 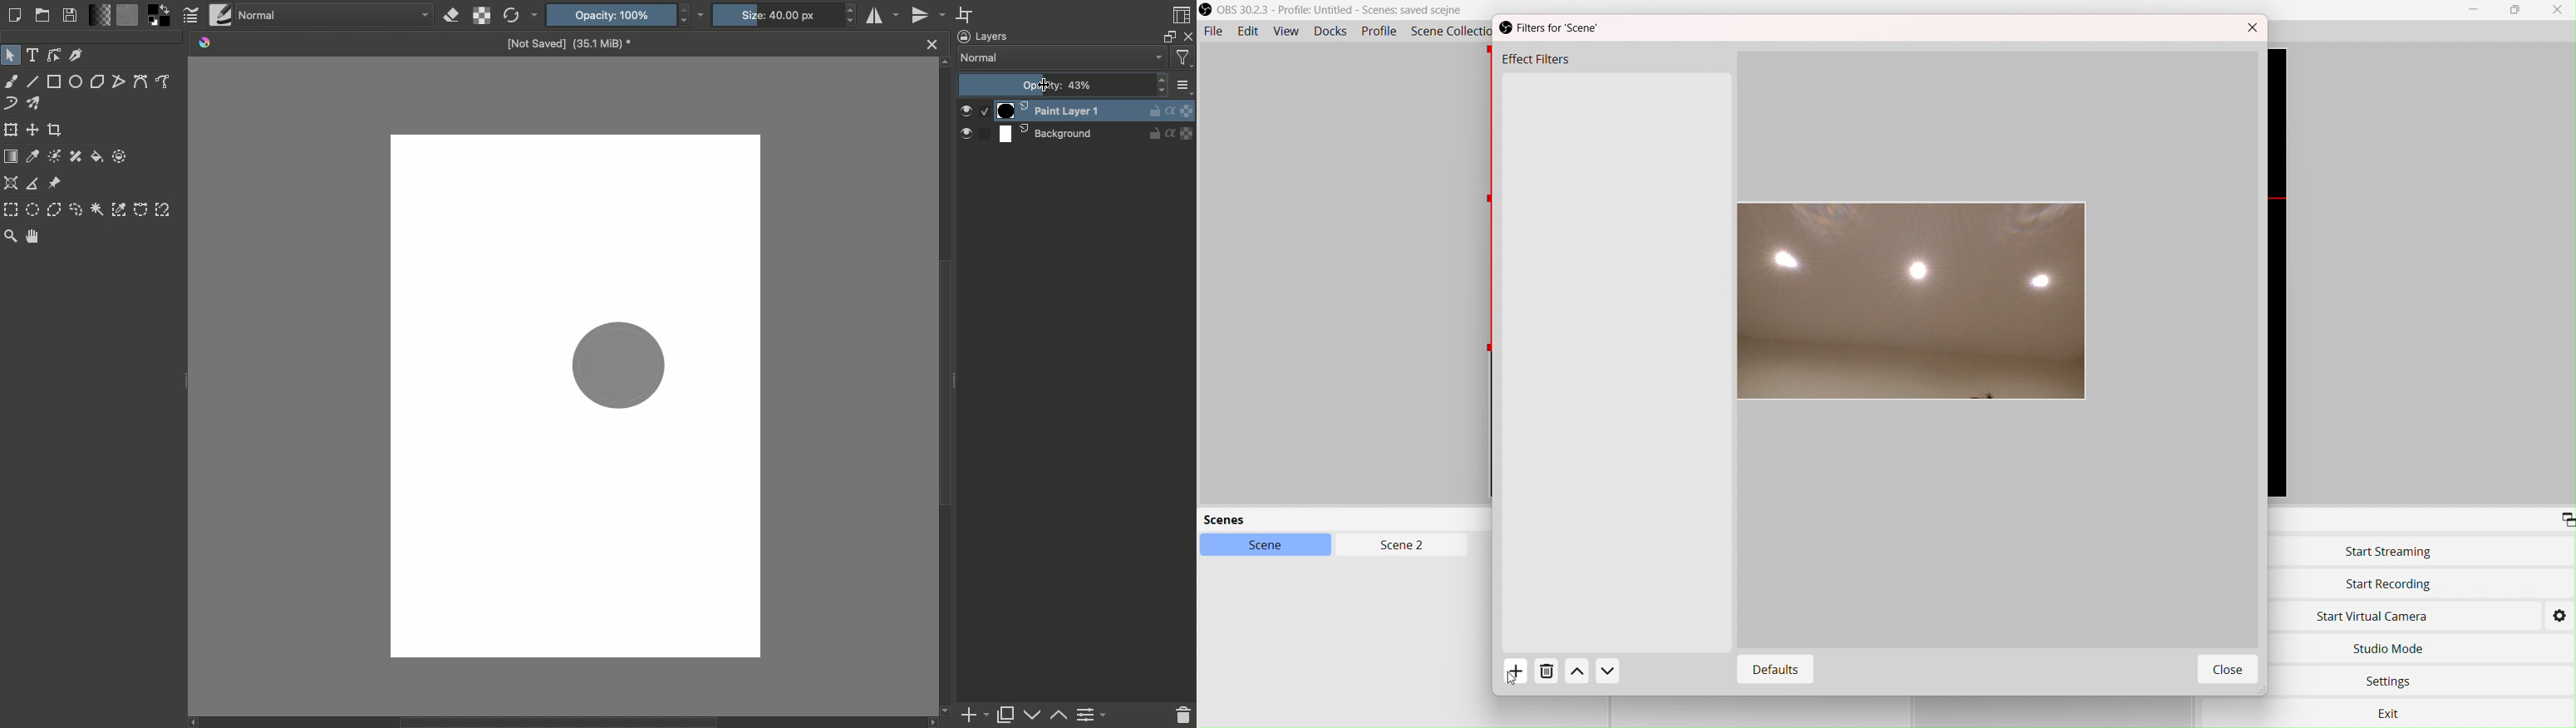 What do you see at coordinates (1182, 716) in the screenshot?
I see `Delete` at bounding box center [1182, 716].